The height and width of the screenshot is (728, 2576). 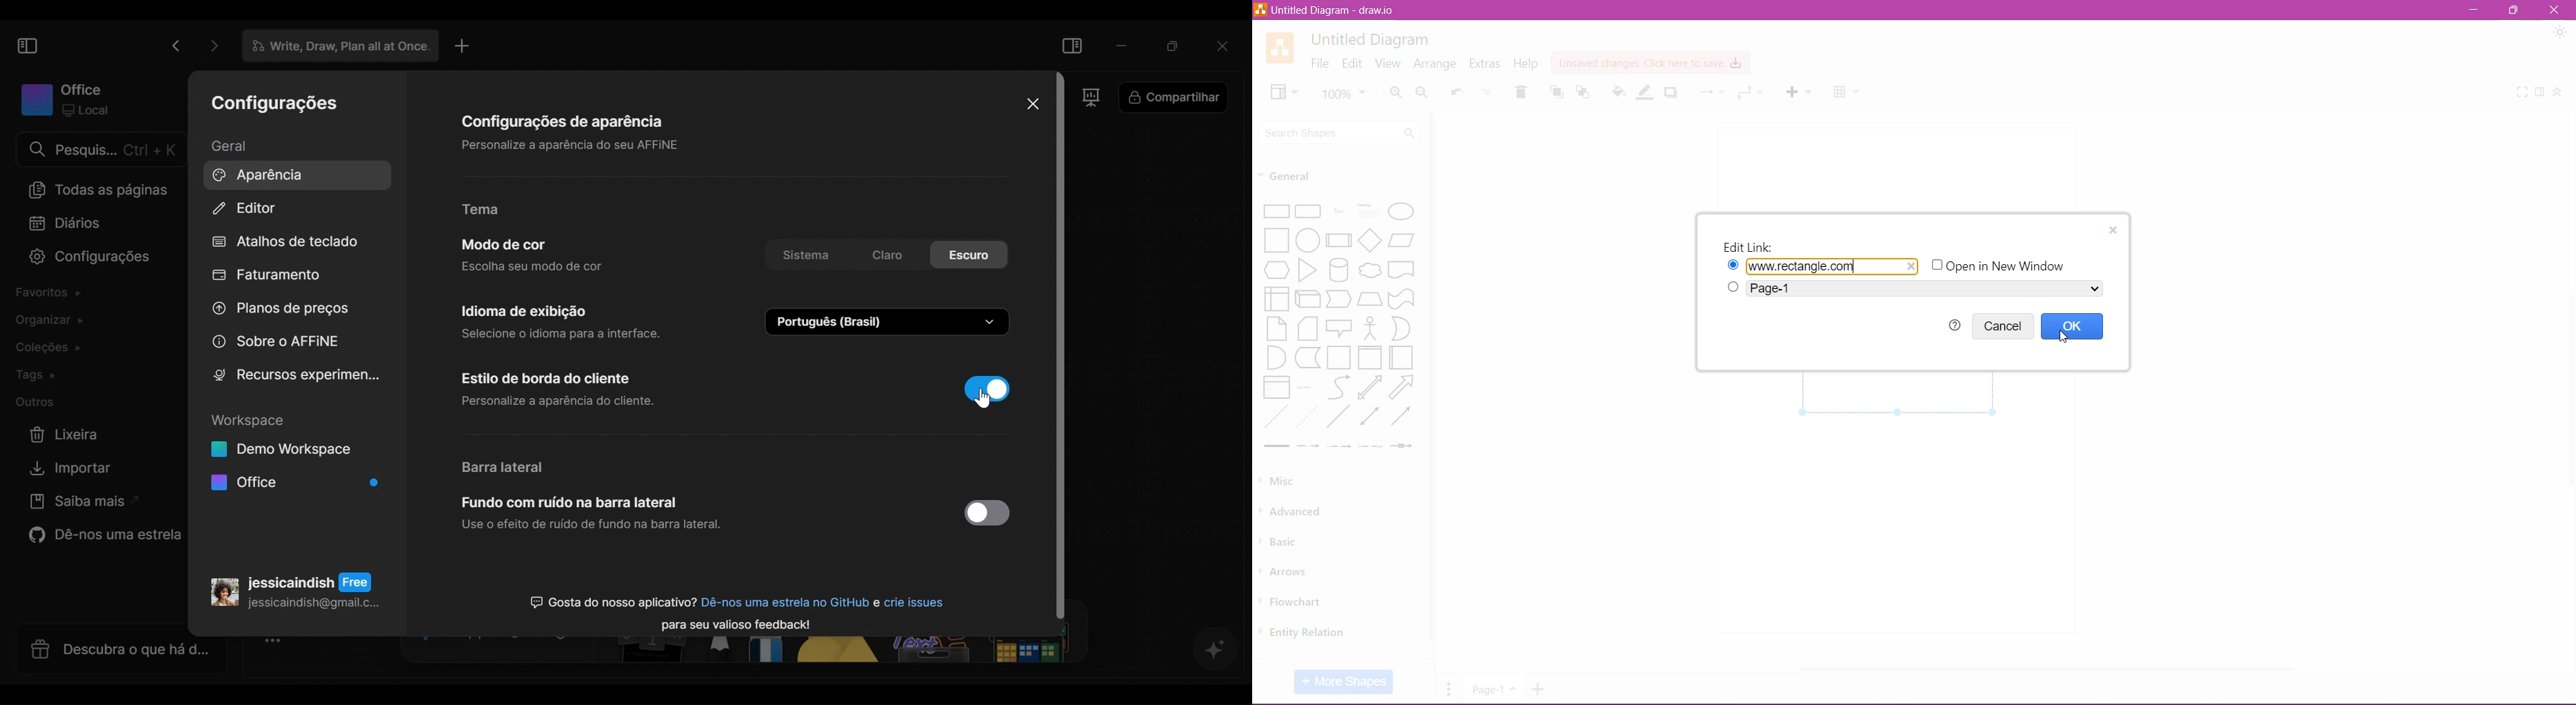 I want to click on Color mode, so click(x=536, y=255).